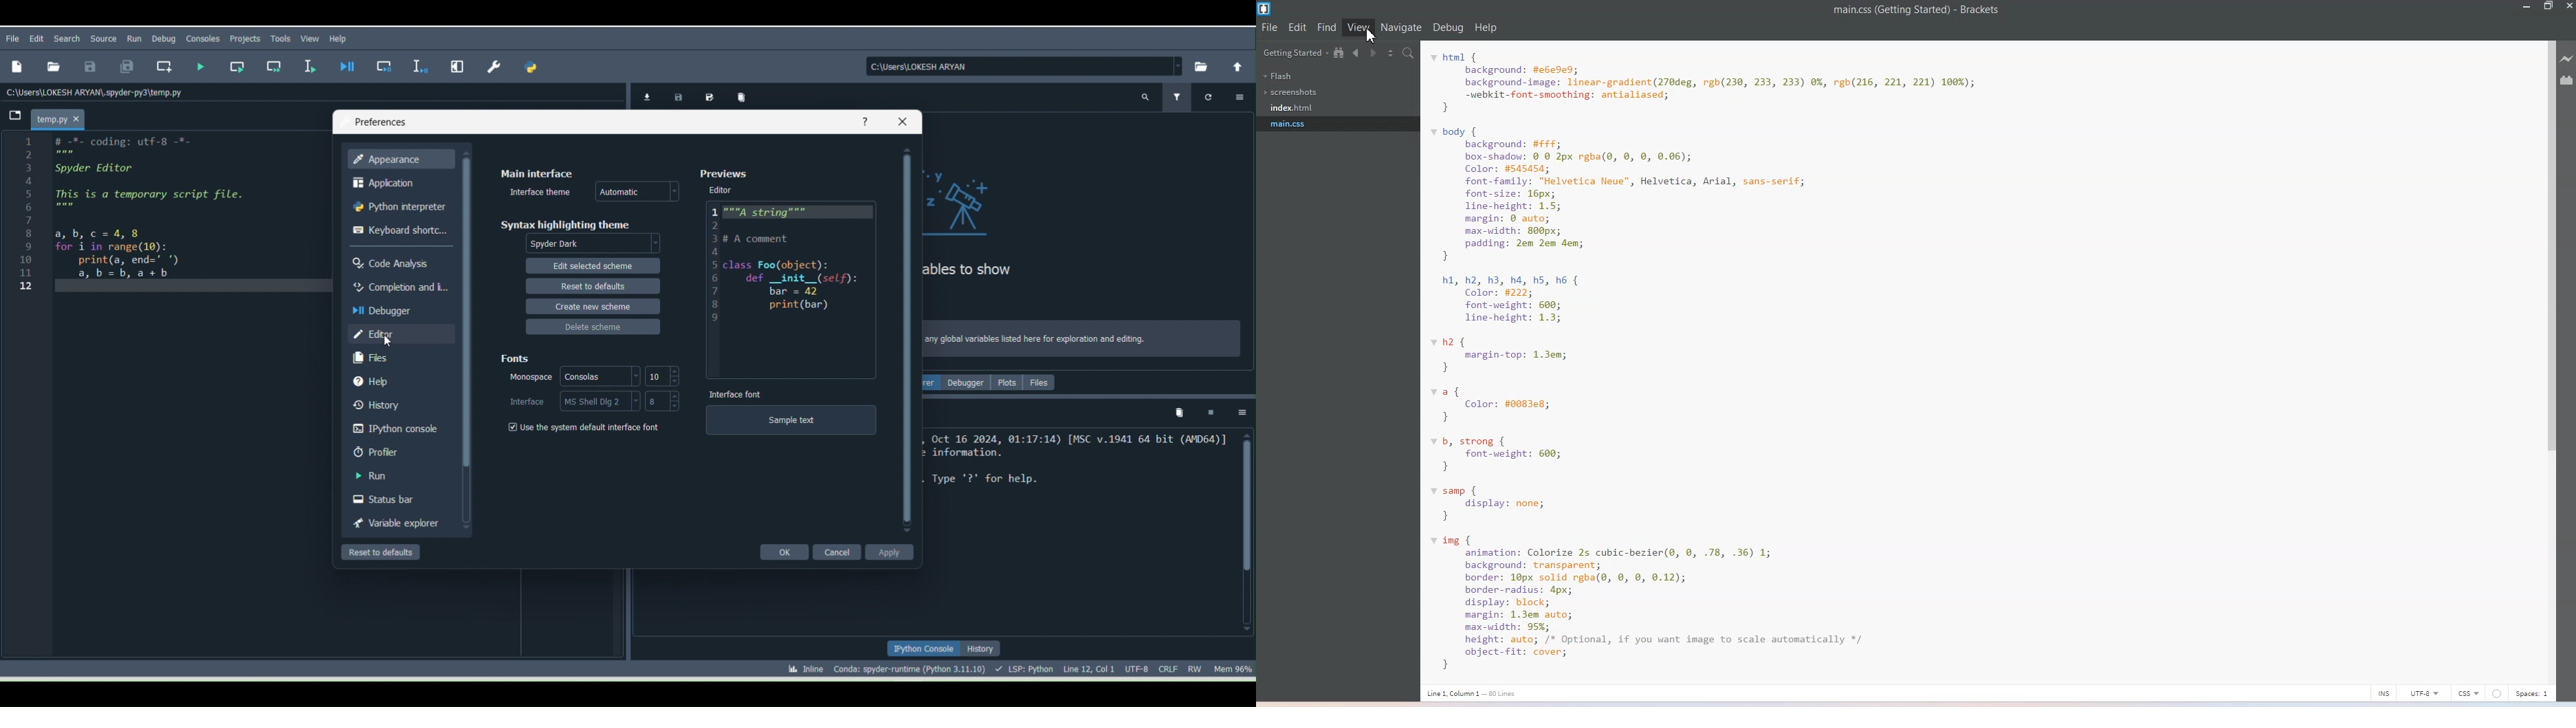 This screenshot has width=2576, height=728. Describe the element at coordinates (274, 65) in the screenshot. I see `Run current cell and go to the next on (Shift + Return)` at that location.